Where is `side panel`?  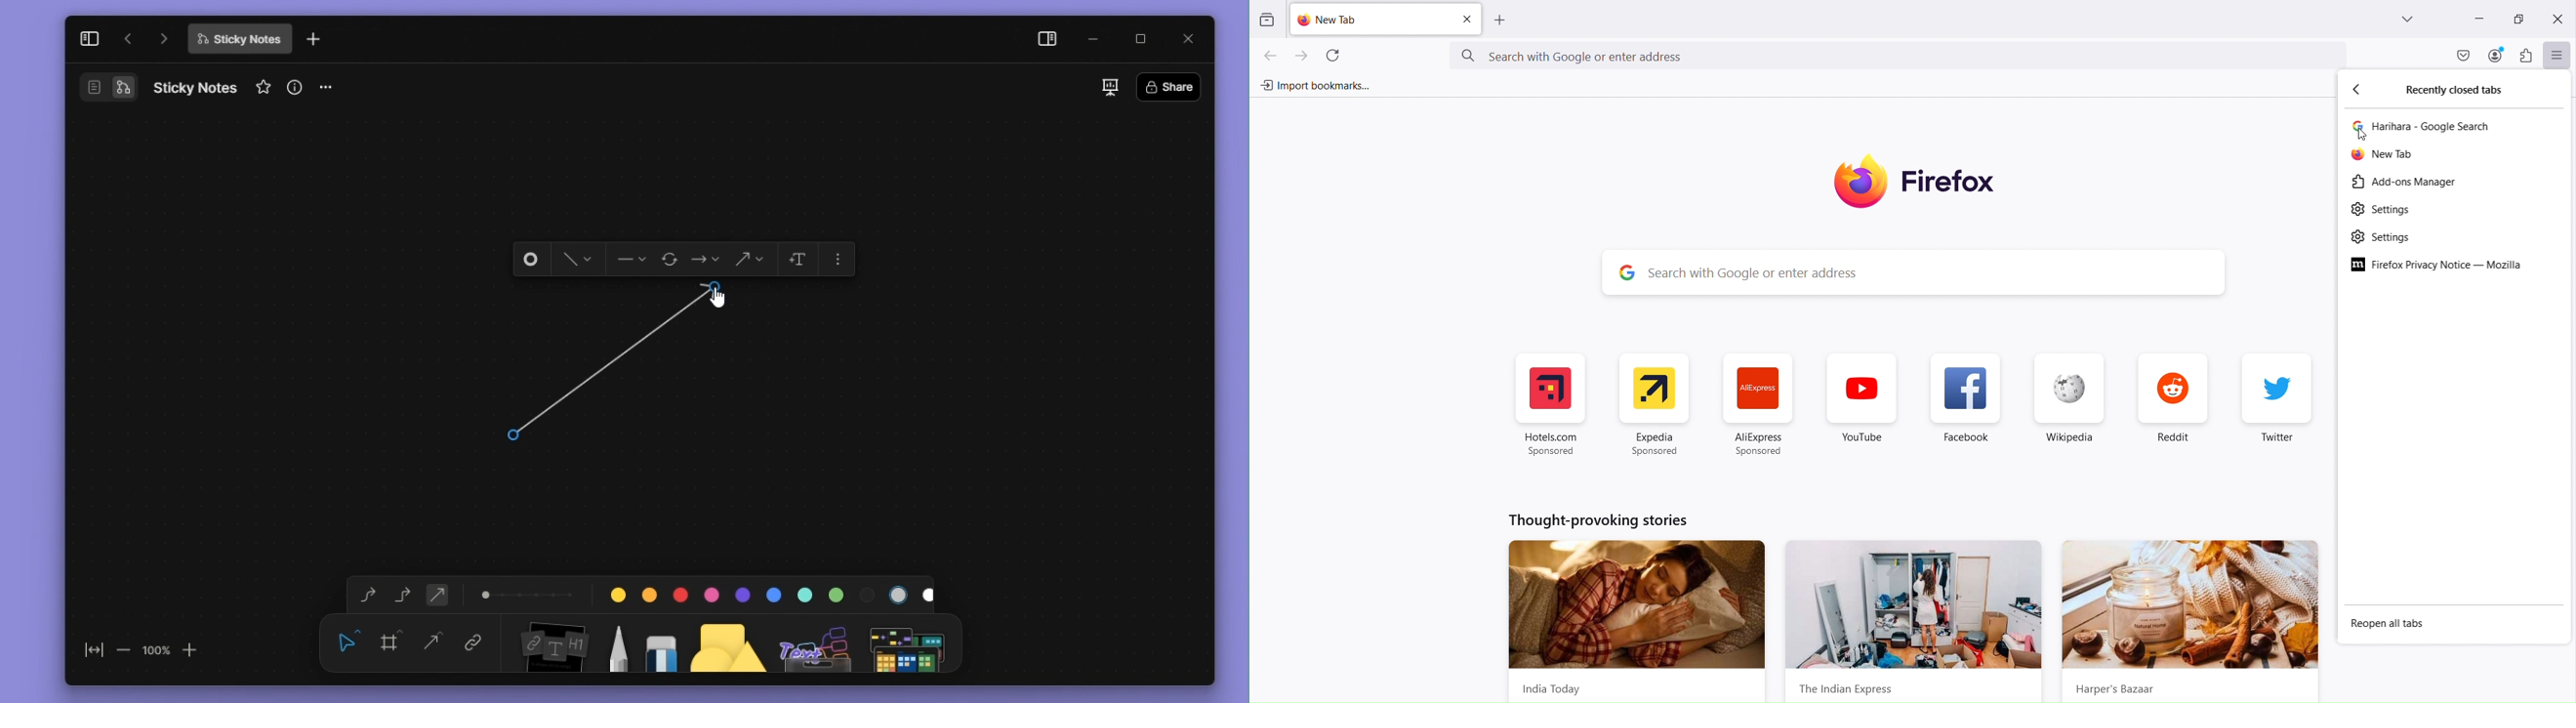 side panel is located at coordinates (1043, 41).